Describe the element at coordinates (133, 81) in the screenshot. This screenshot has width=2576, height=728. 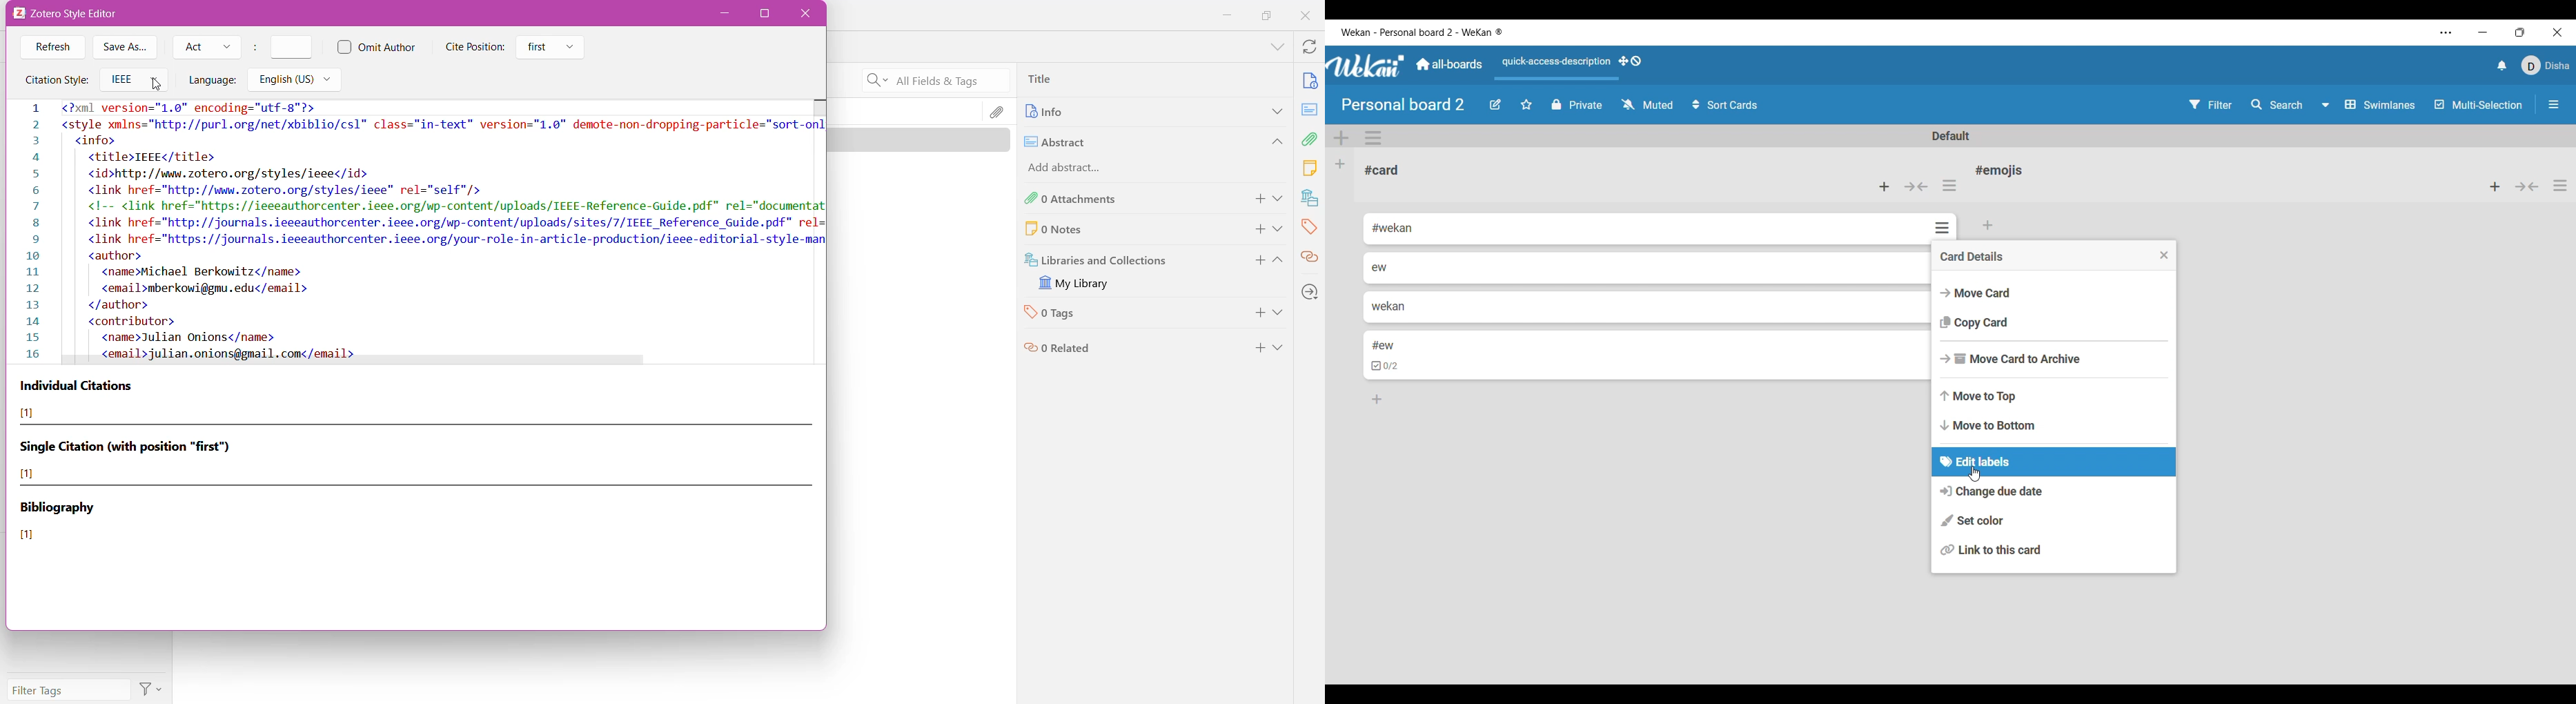
I see `Select Citation Style from the list` at that location.